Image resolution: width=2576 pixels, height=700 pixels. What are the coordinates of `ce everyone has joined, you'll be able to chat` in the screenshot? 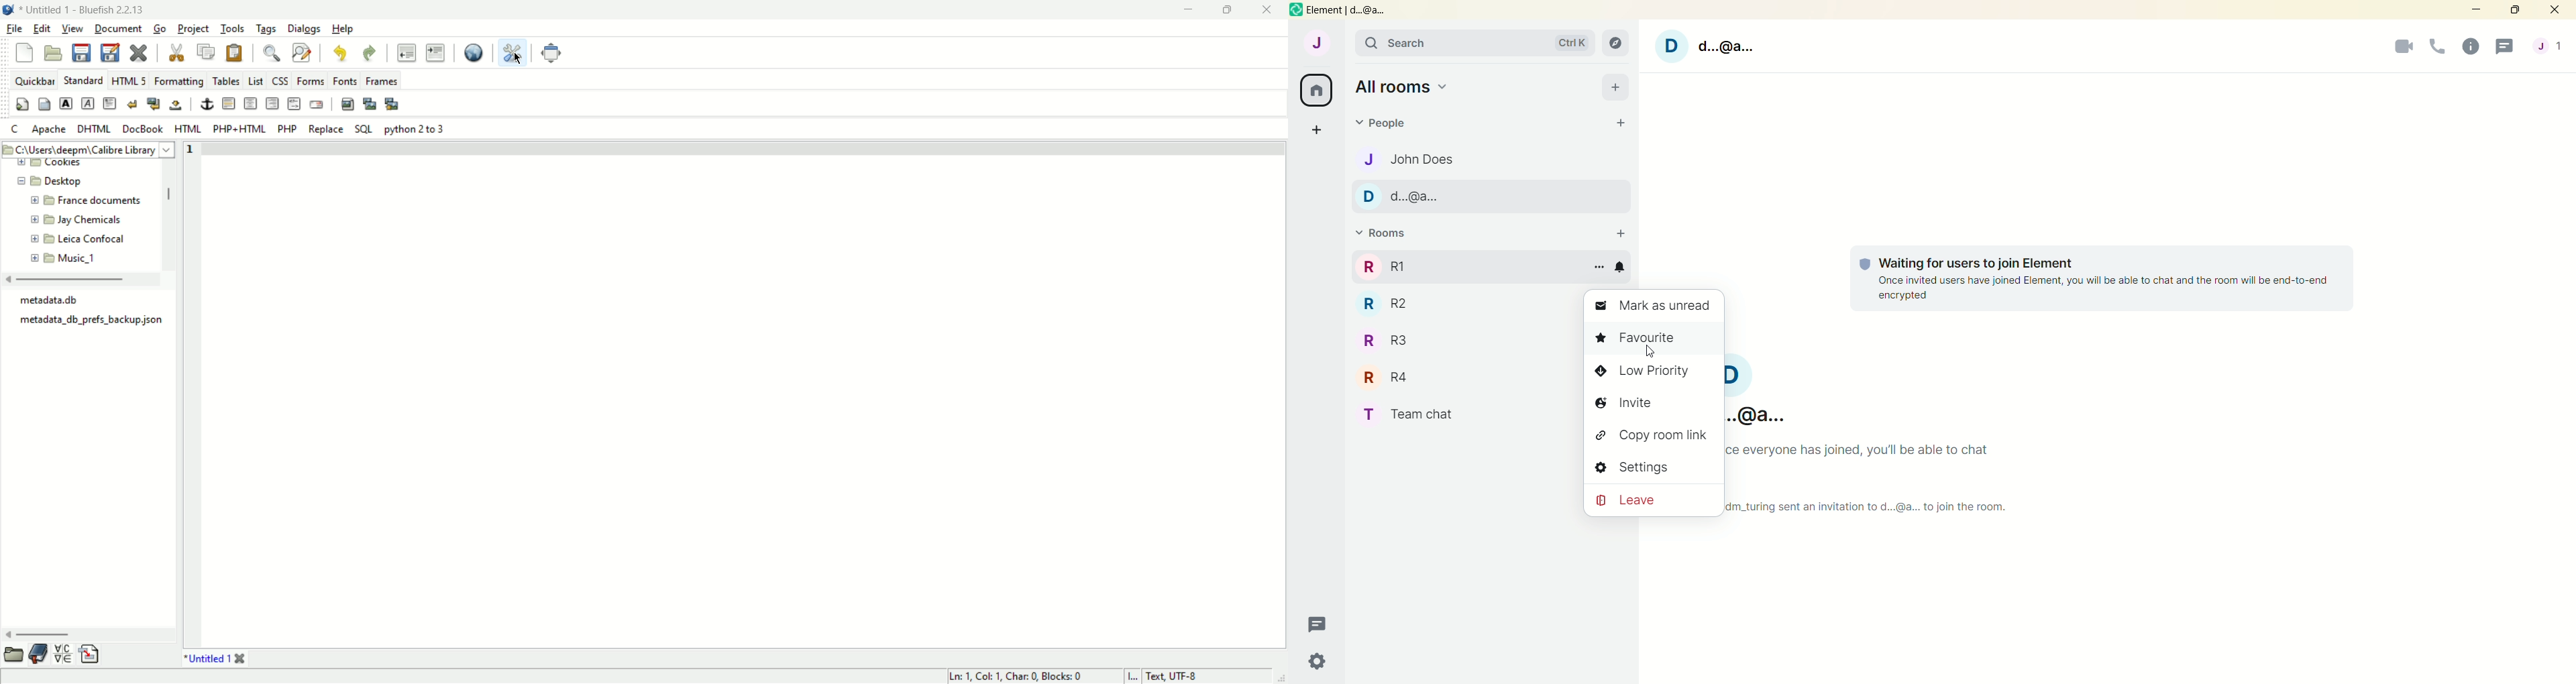 It's located at (1879, 449).